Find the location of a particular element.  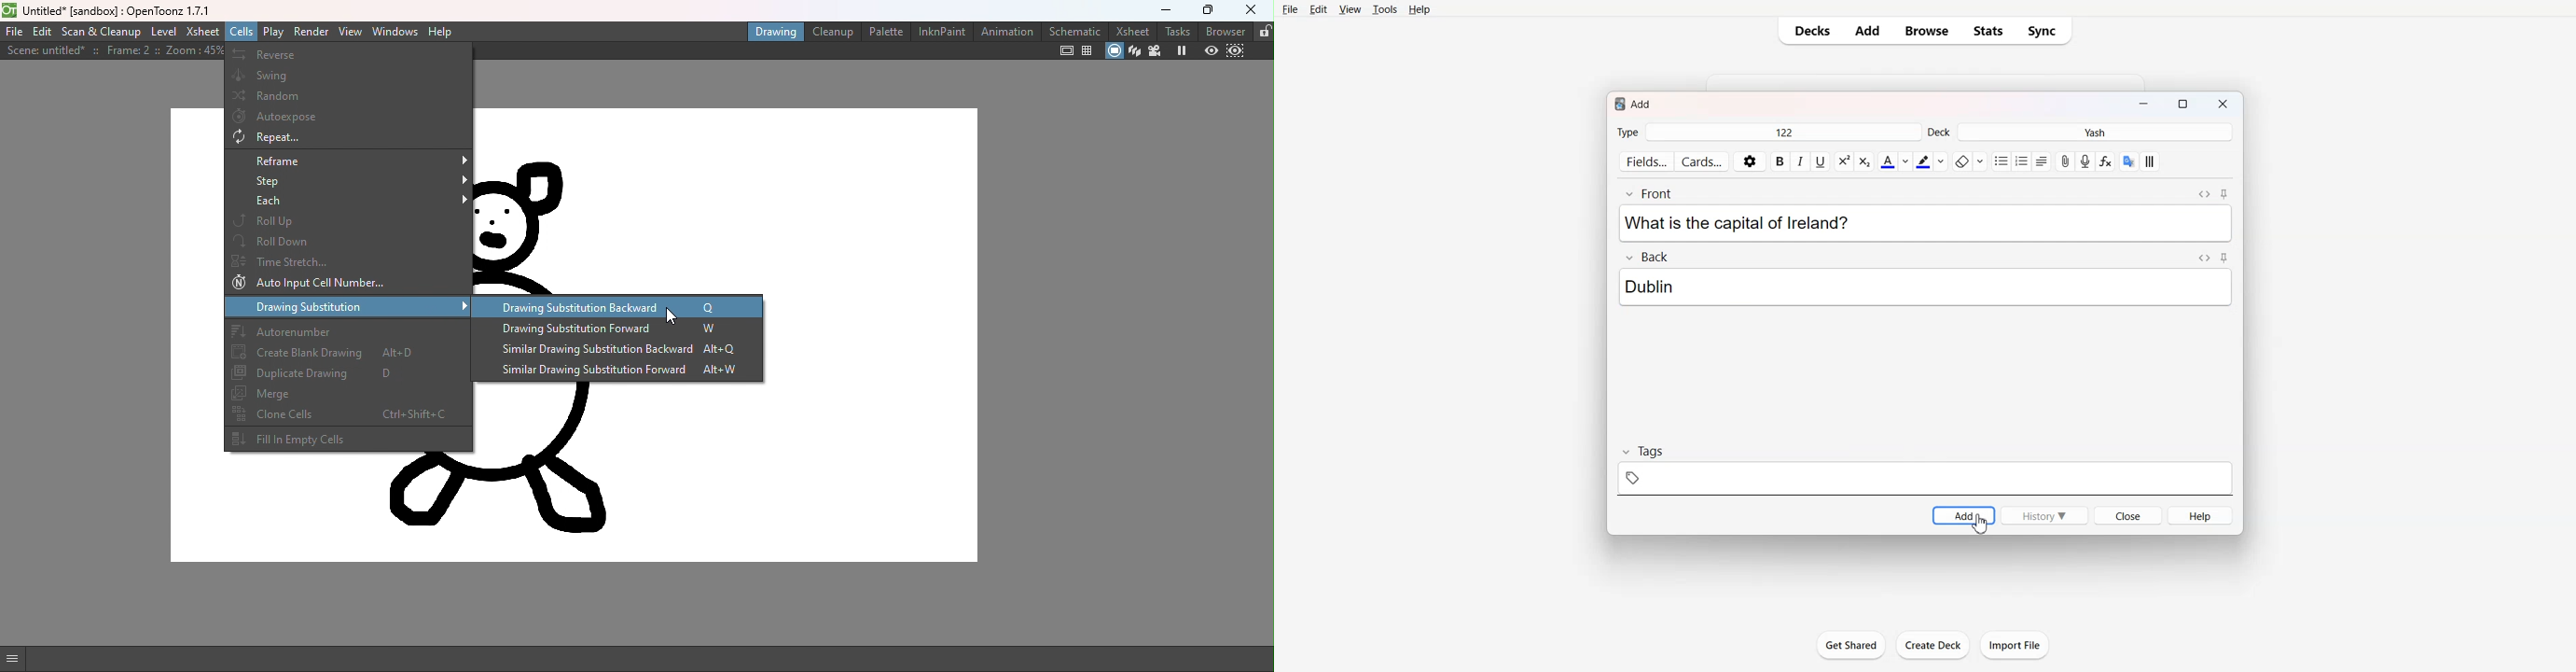

File is located at coordinates (1290, 10).